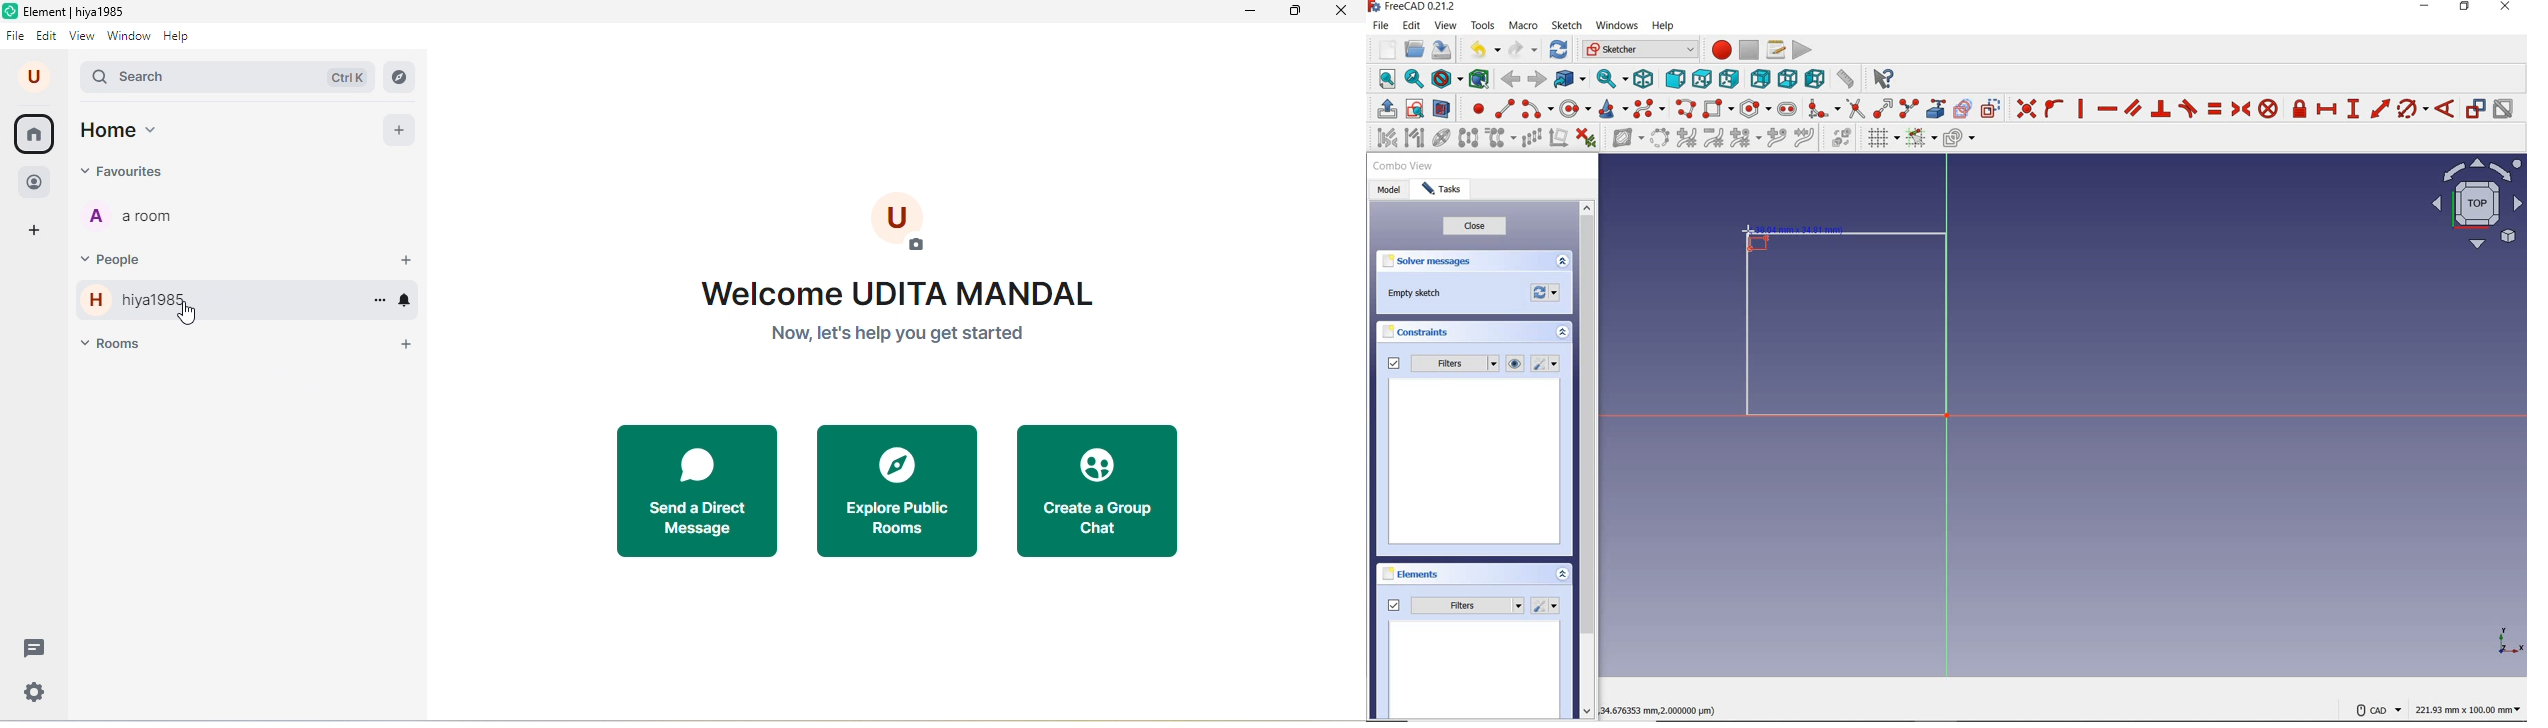 The width and height of the screenshot is (2548, 728). What do you see at coordinates (83, 38) in the screenshot?
I see `view` at bounding box center [83, 38].